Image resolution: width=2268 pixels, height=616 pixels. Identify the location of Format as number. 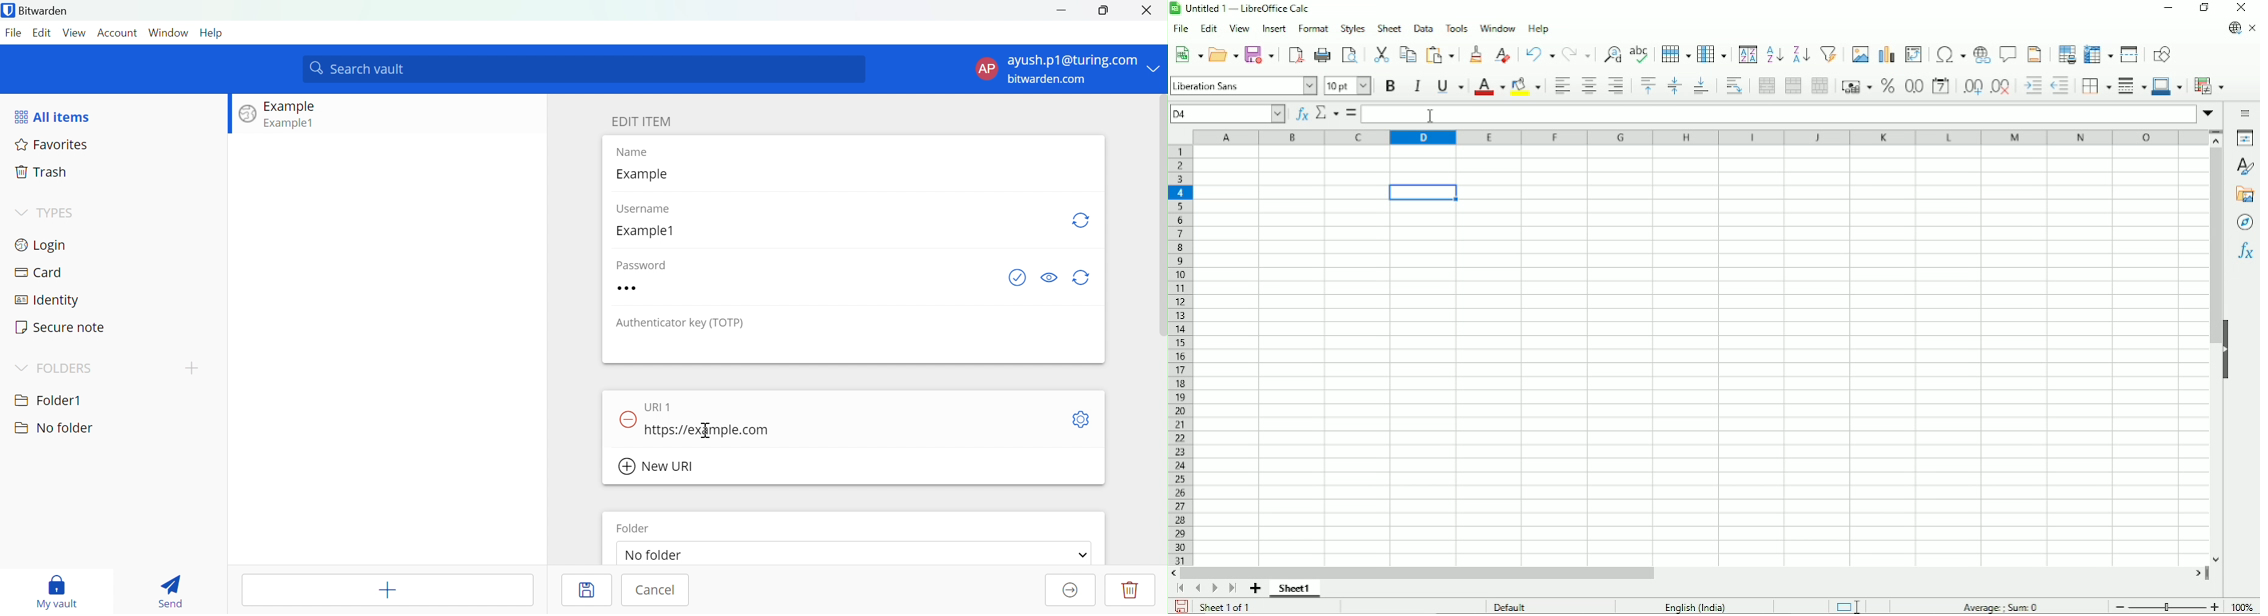
(1914, 86).